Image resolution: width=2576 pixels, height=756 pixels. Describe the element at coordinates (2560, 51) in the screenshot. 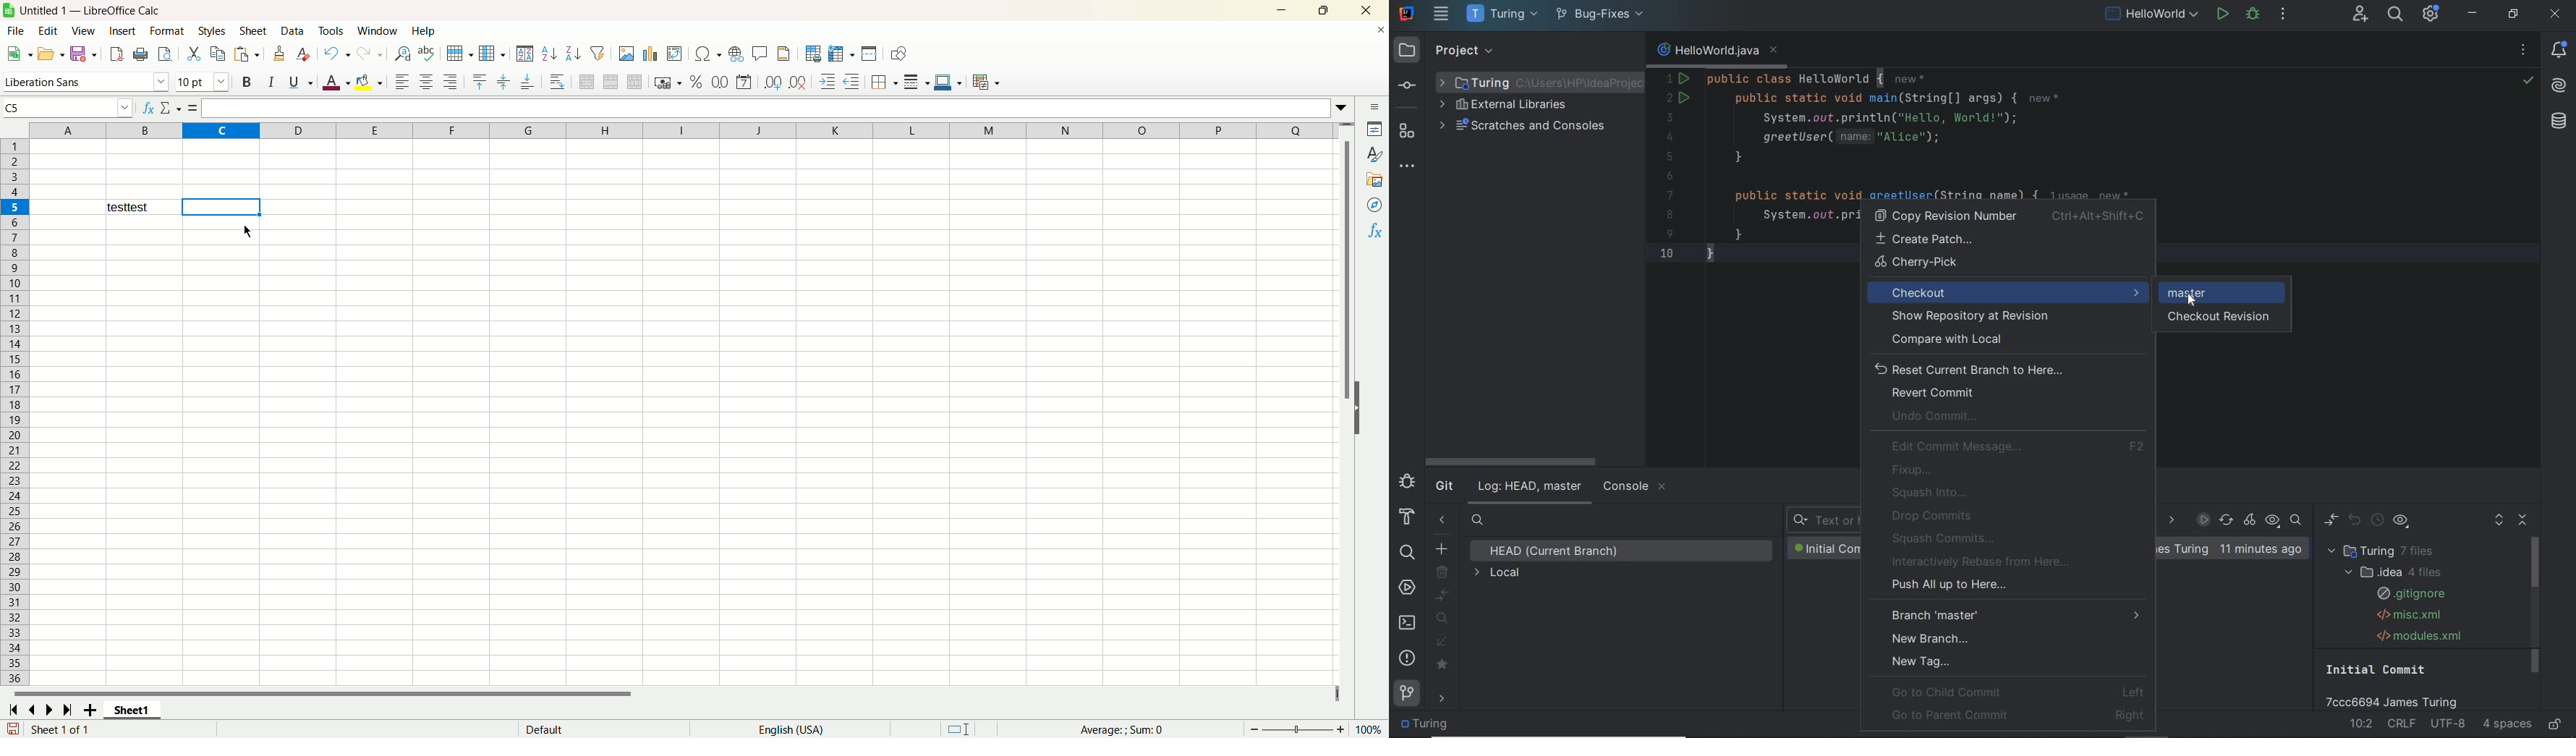

I see `notifications` at that location.